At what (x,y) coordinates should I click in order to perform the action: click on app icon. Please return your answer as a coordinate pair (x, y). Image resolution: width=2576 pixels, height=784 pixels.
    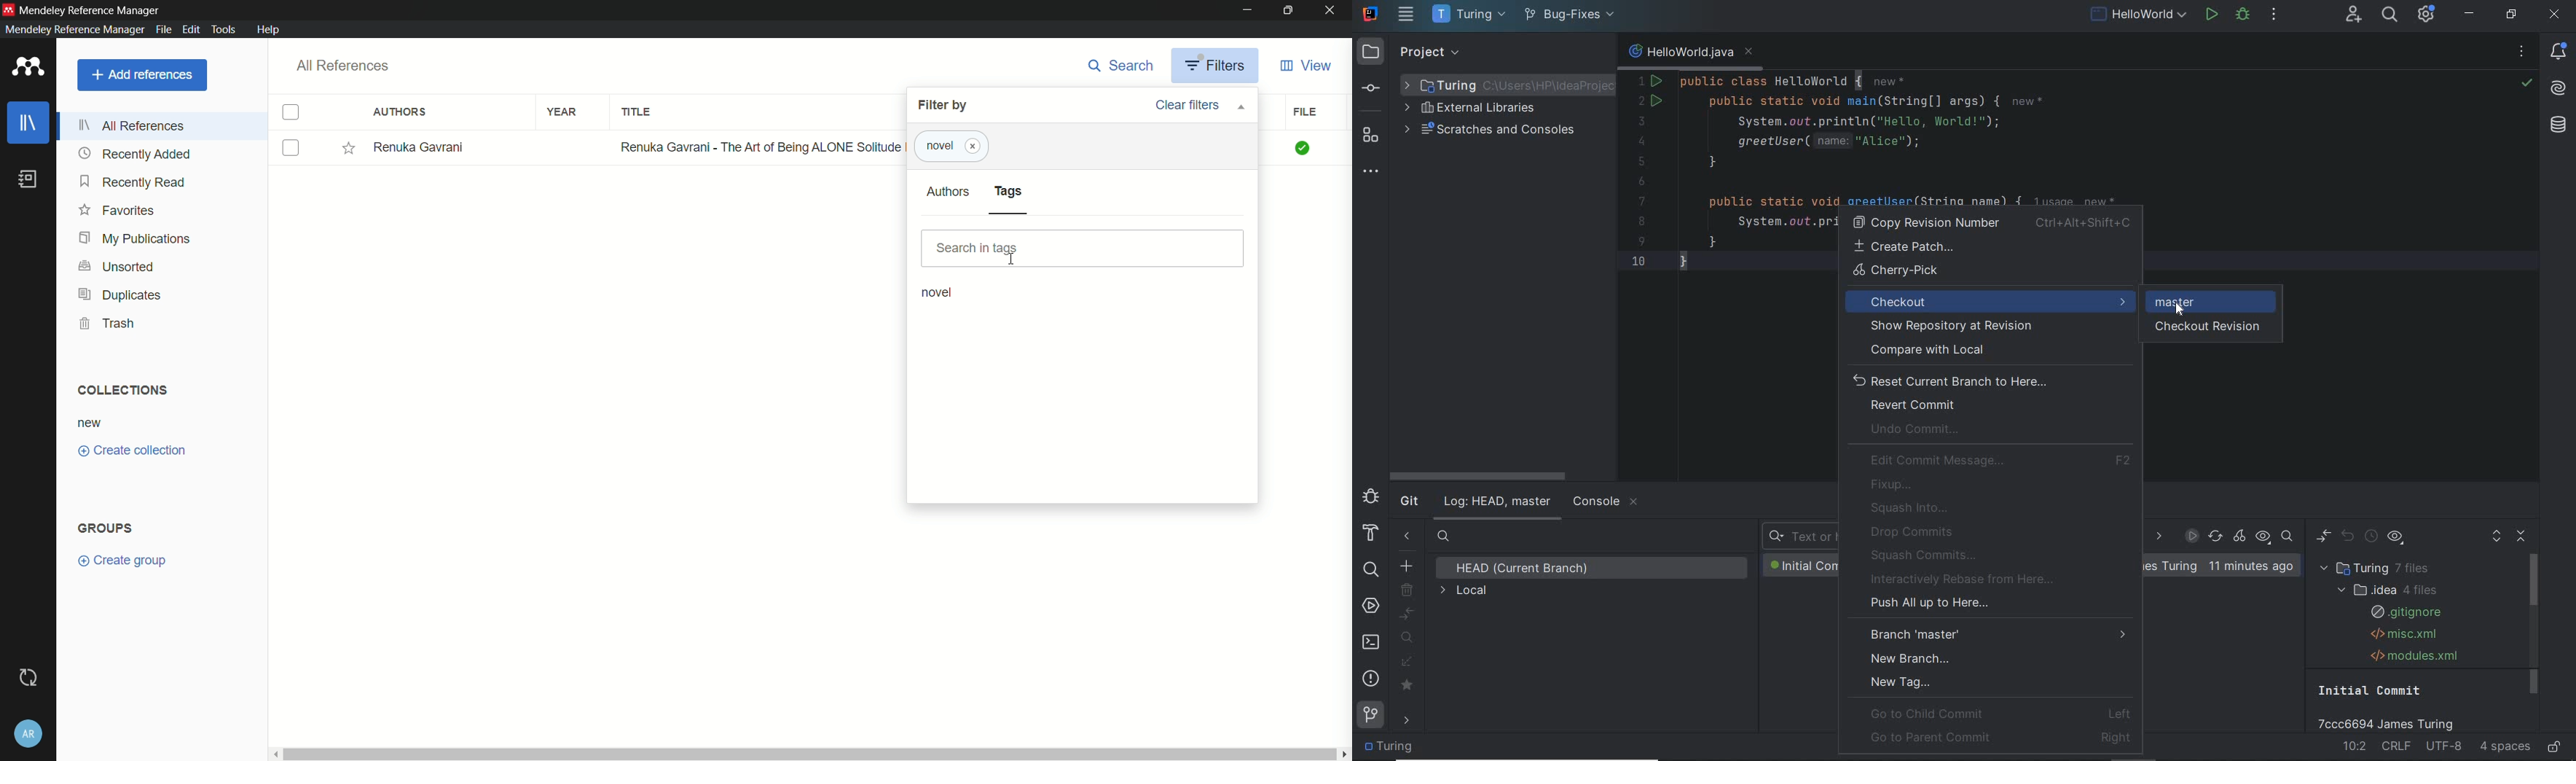
    Looking at the image, I should click on (8, 8).